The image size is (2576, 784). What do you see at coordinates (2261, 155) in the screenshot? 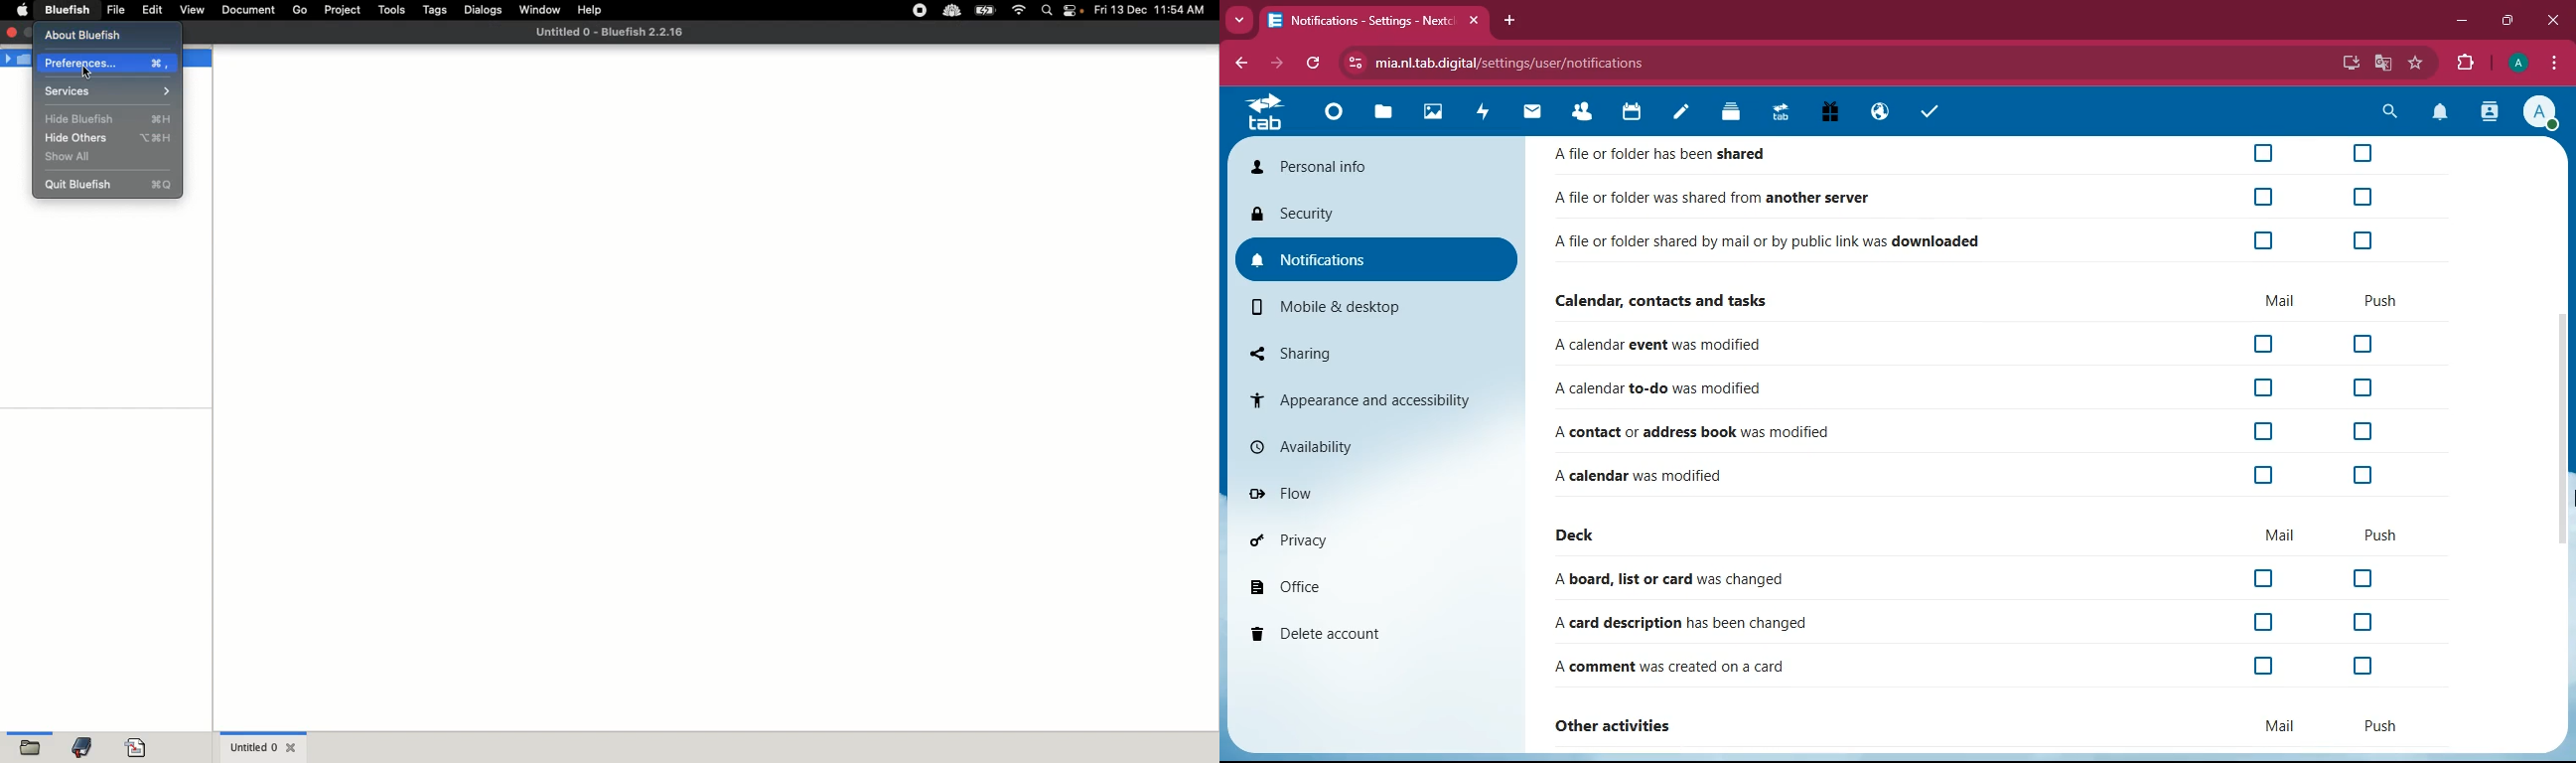
I see `off` at bounding box center [2261, 155].